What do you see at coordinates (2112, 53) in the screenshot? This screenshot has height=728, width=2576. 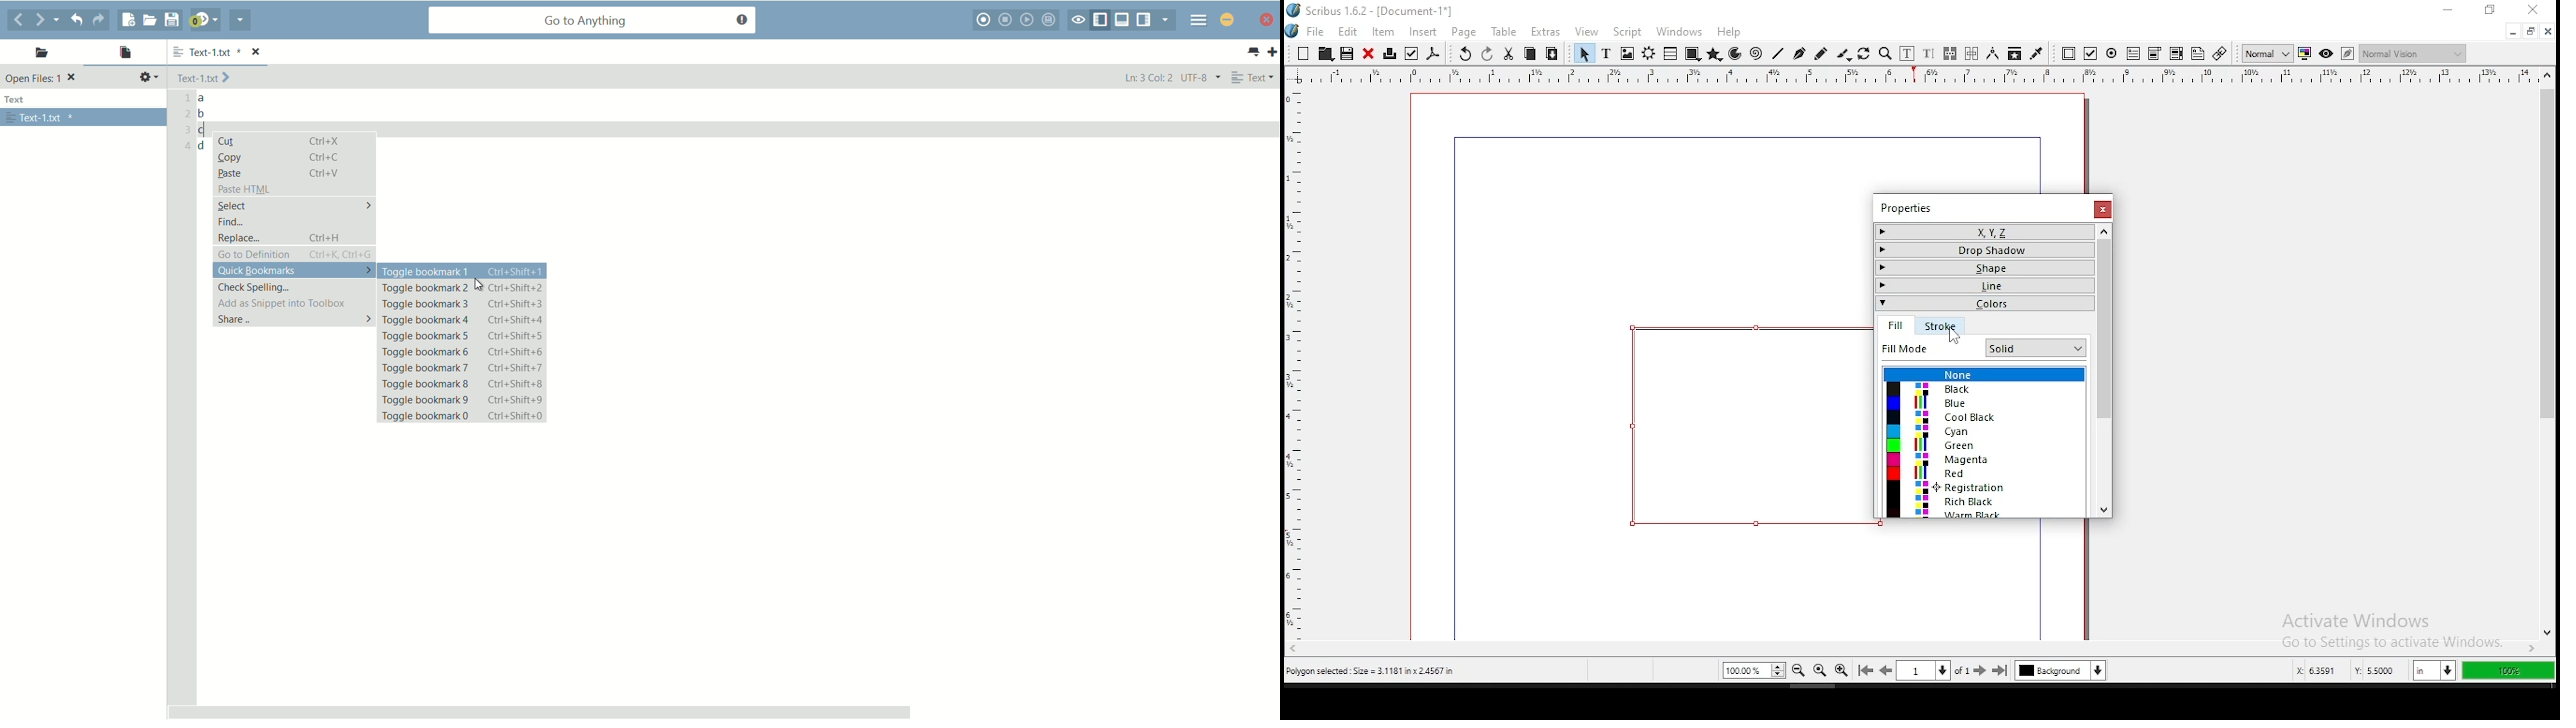 I see `pdf radio button` at bounding box center [2112, 53].